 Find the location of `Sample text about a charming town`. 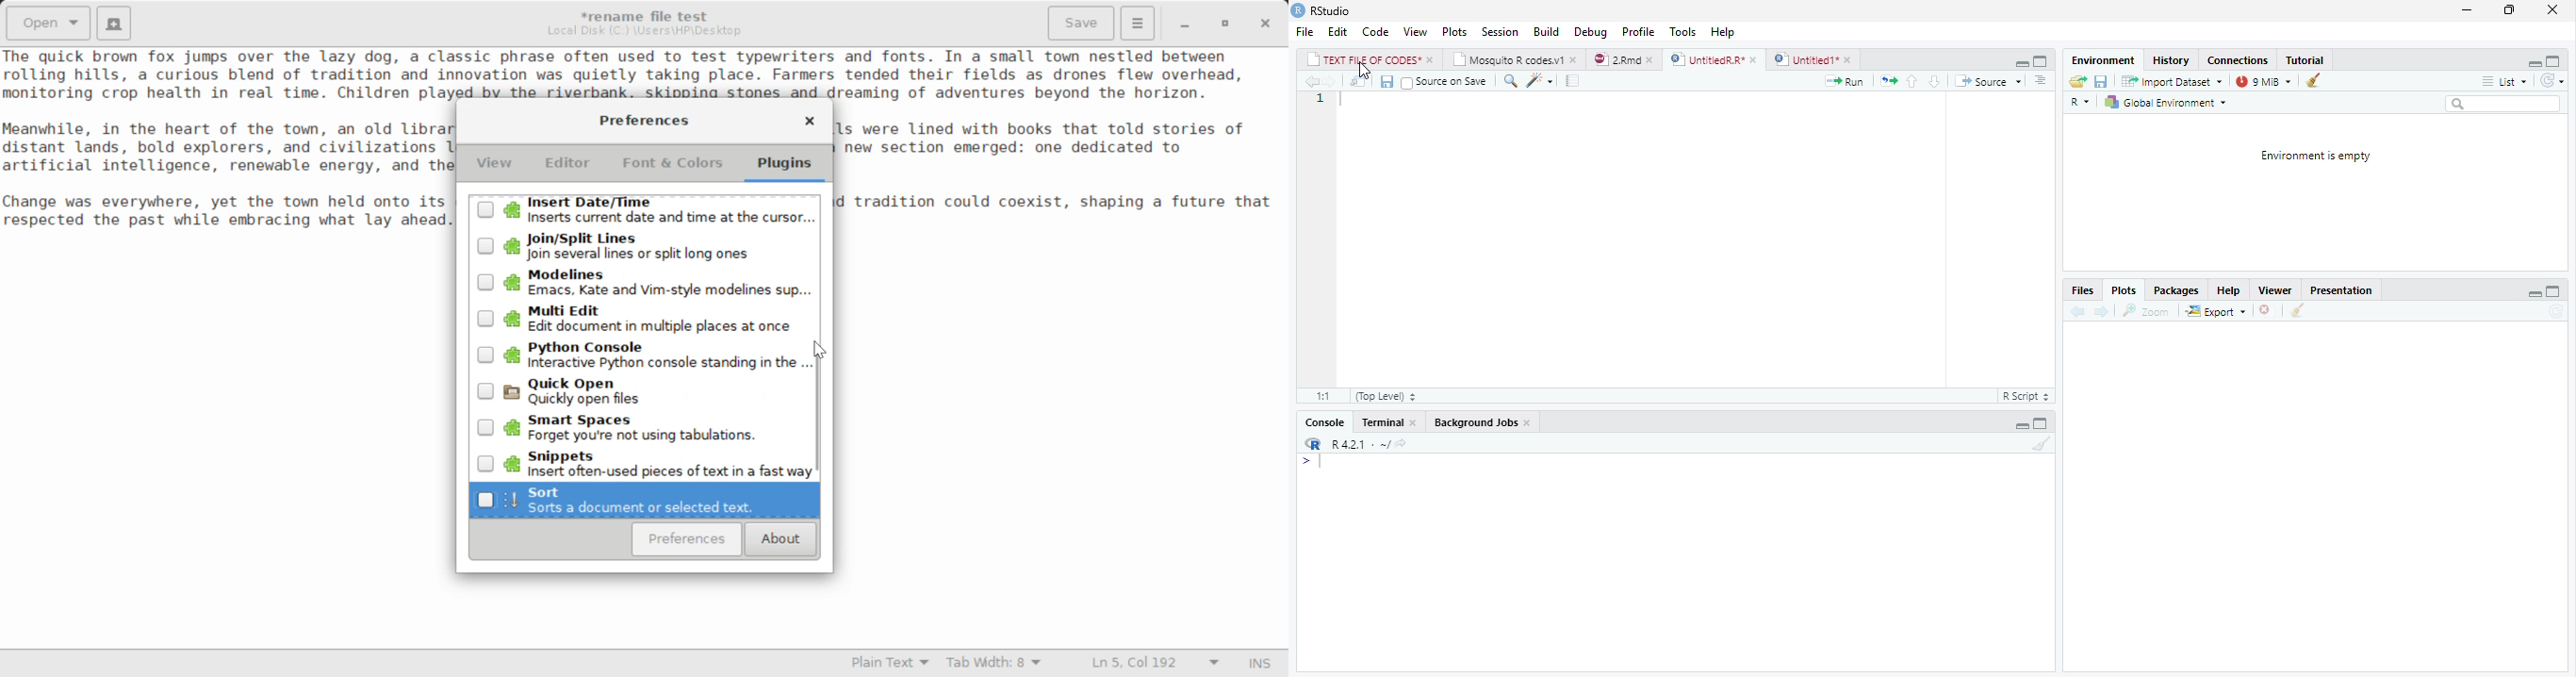

Sample text about a charming town is located at coordinates (645, 73).